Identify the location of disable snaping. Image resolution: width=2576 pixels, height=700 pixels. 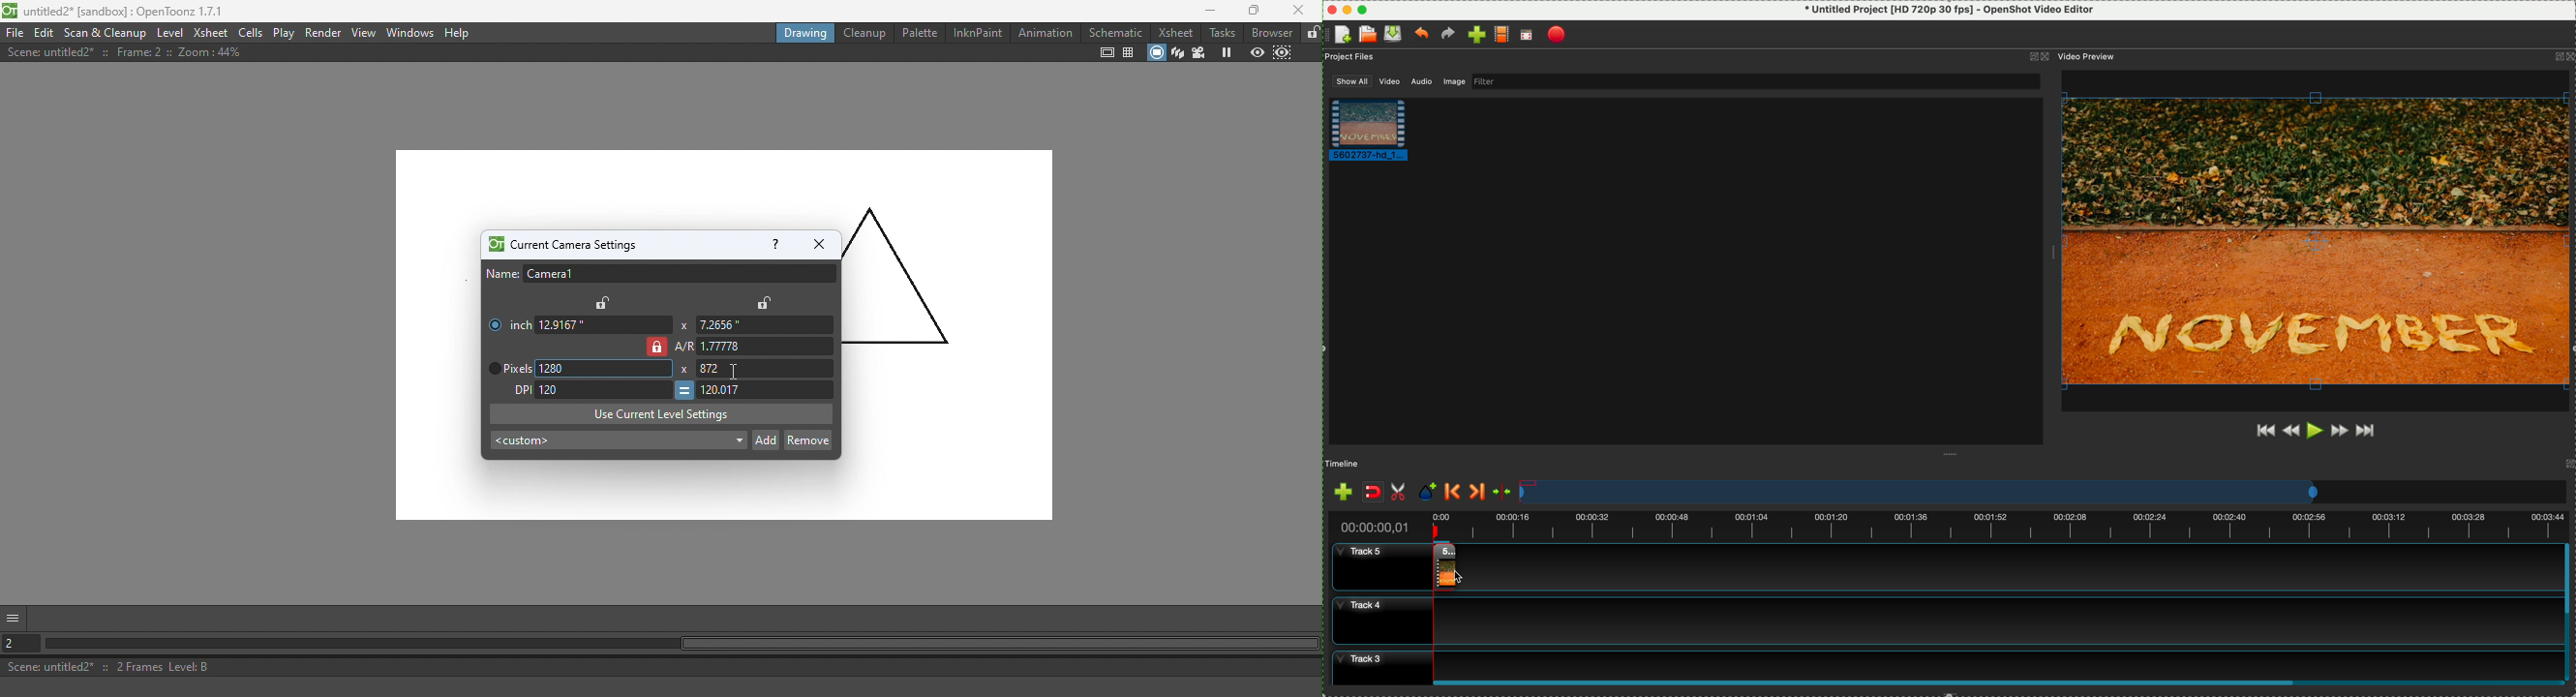
(1373, 492).